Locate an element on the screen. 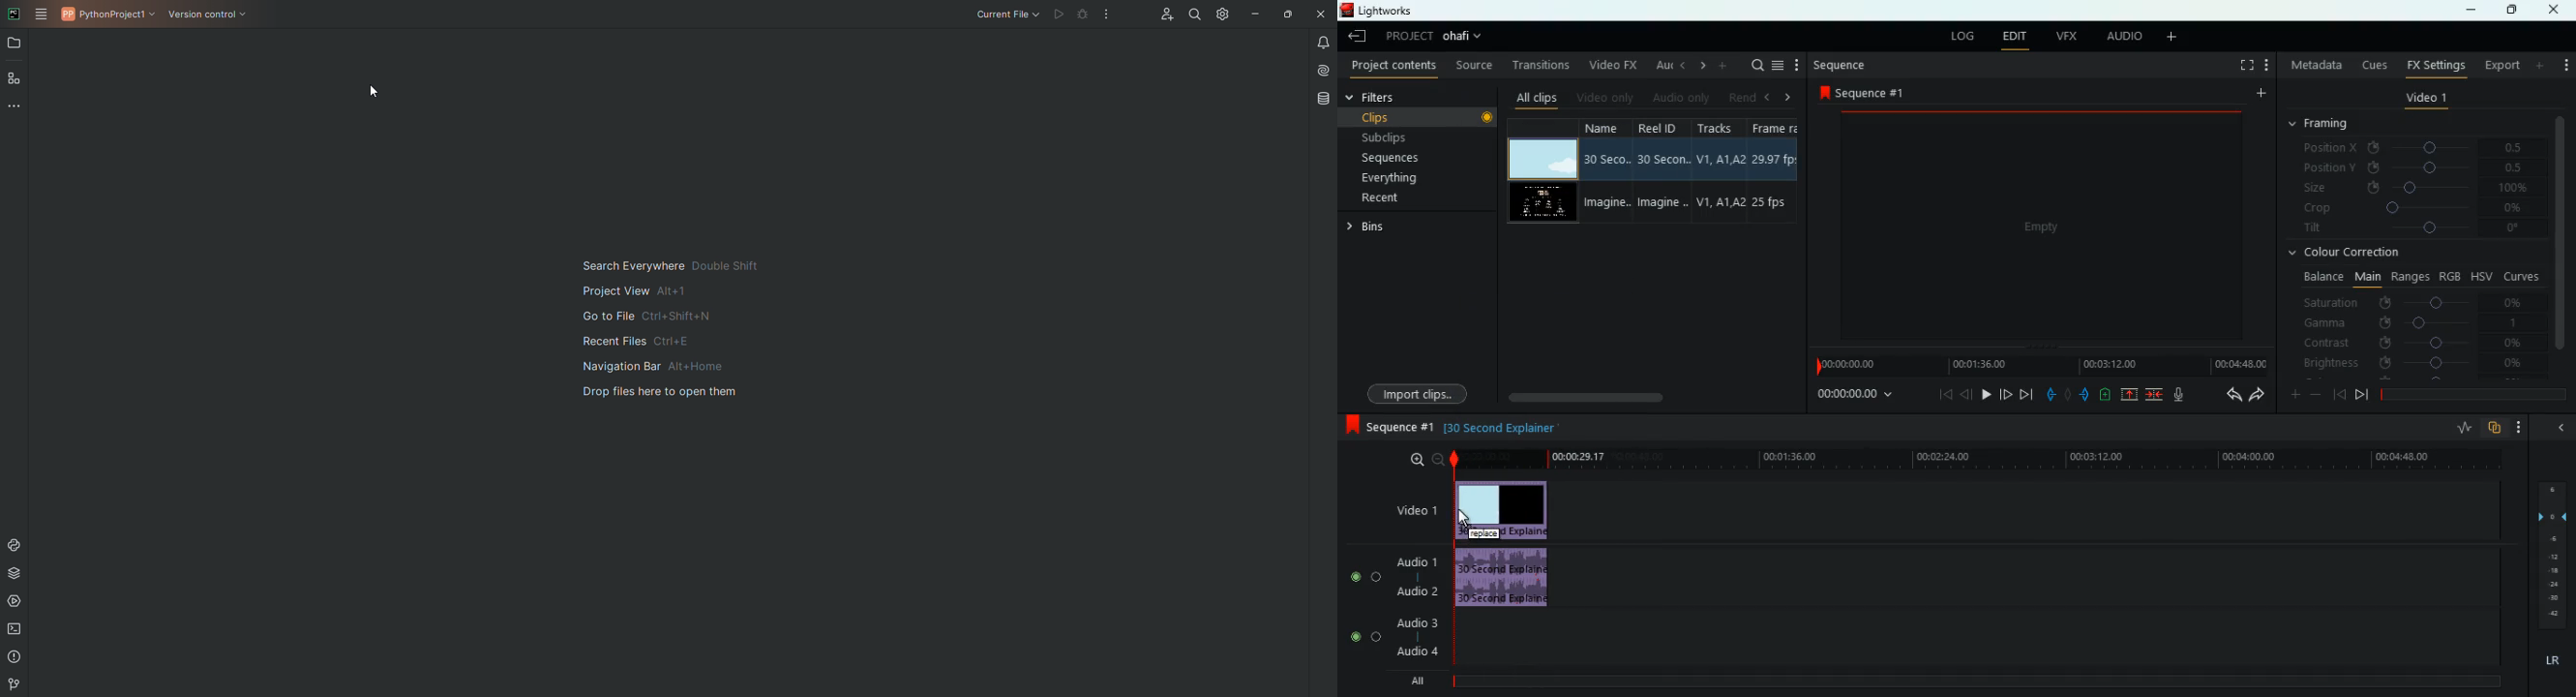 The height and width of the screenshot is (700, 2576). sequences is located at coordinates (1405, 157).